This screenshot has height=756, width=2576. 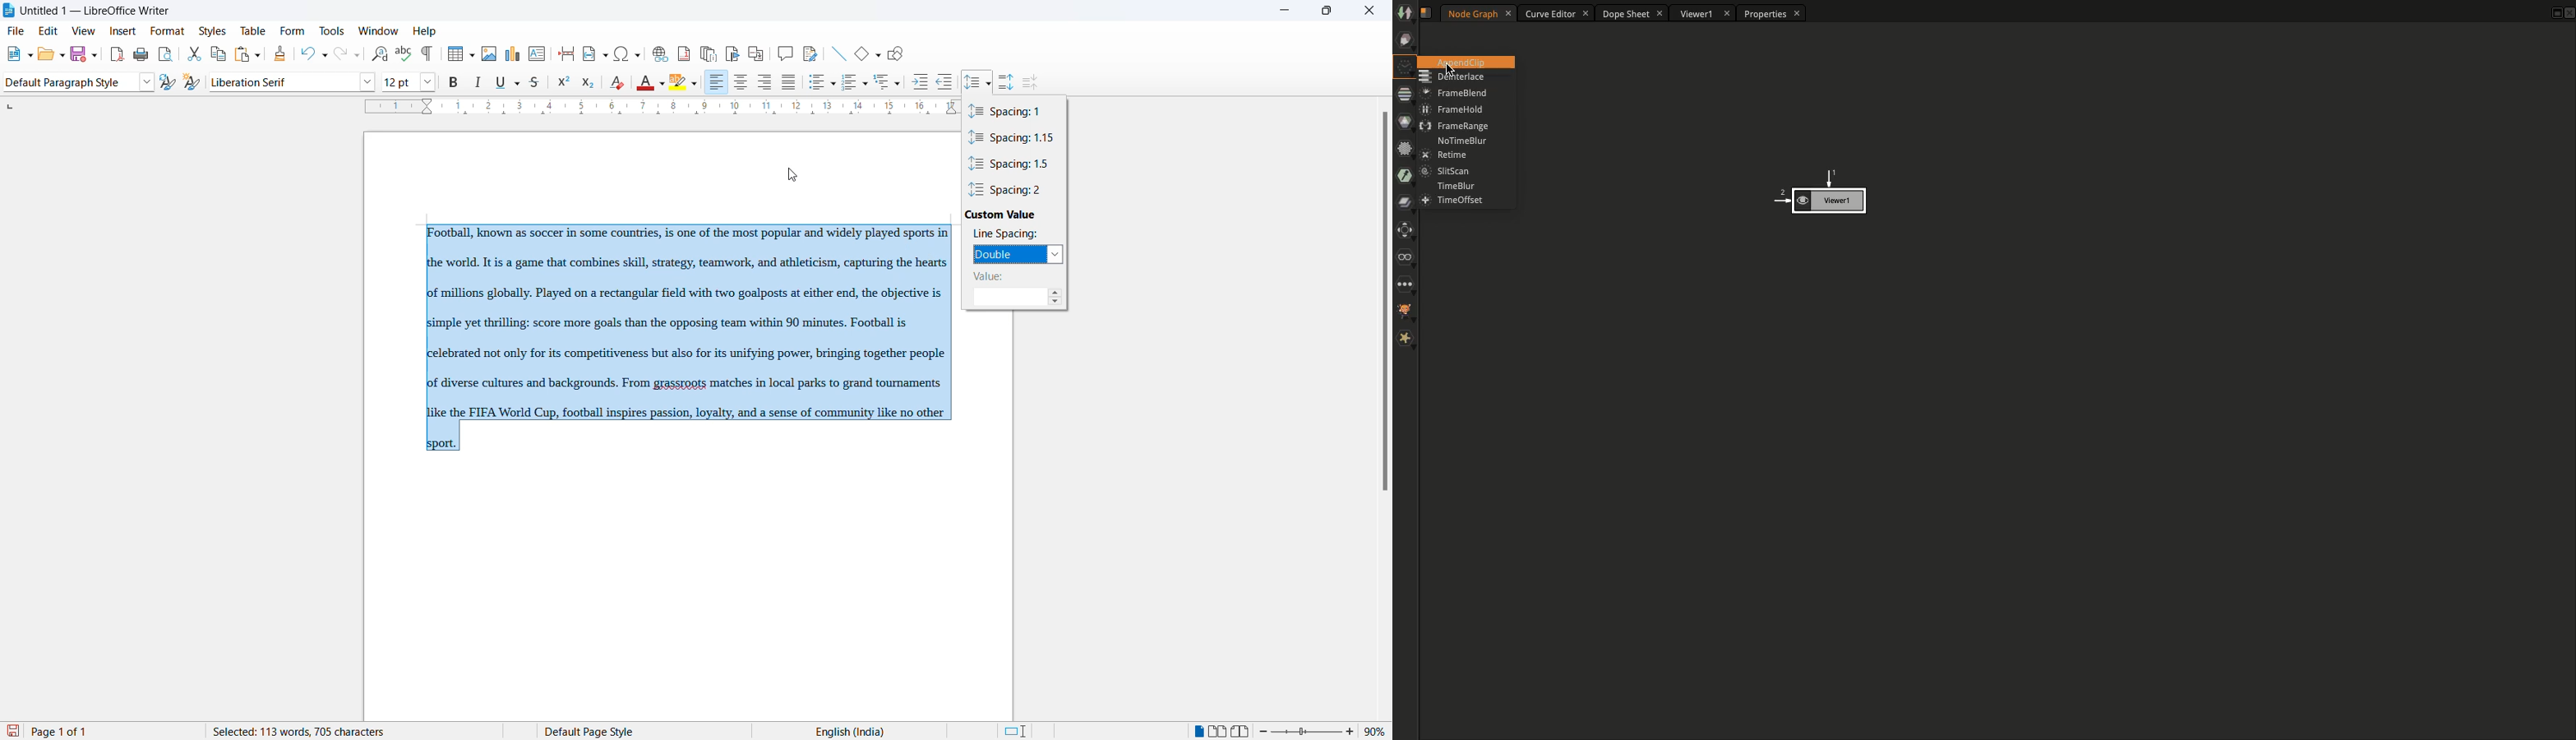 What do you see at coordinates (663, 83) in the screenshot?
I see `font color options` at bounding box center [663, 83].